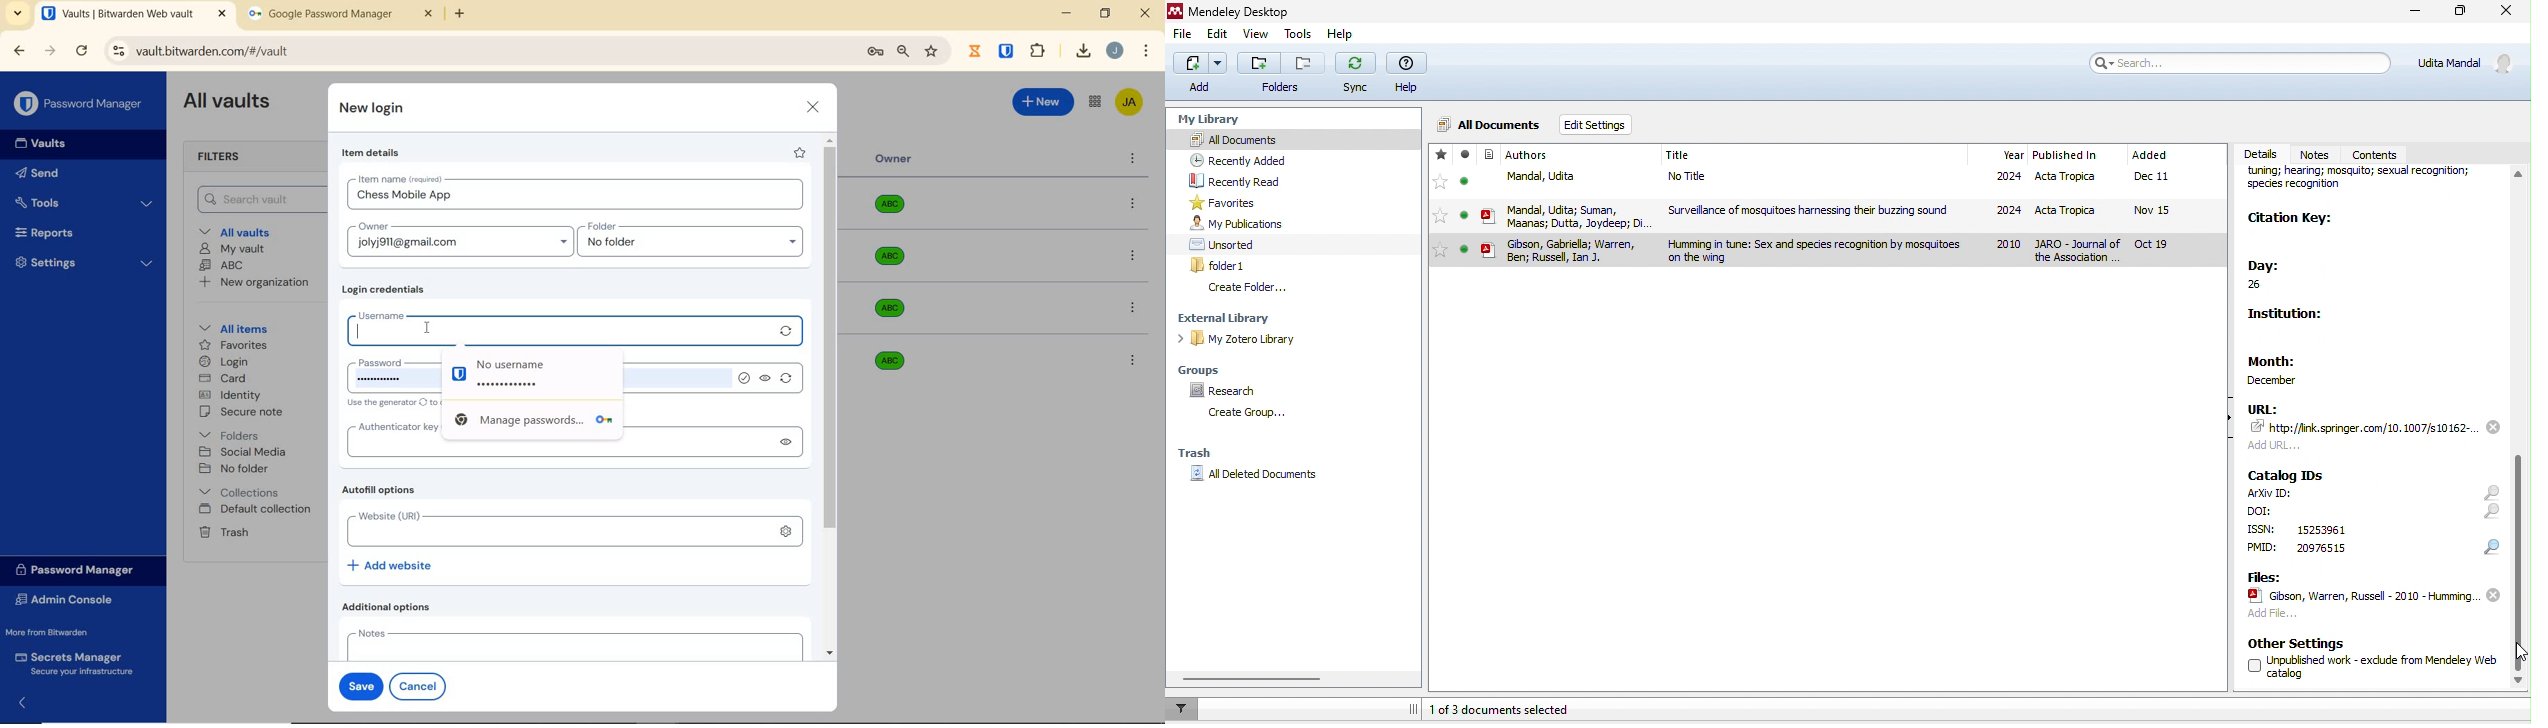  I want to click on Owner organization, so click(895, 308).